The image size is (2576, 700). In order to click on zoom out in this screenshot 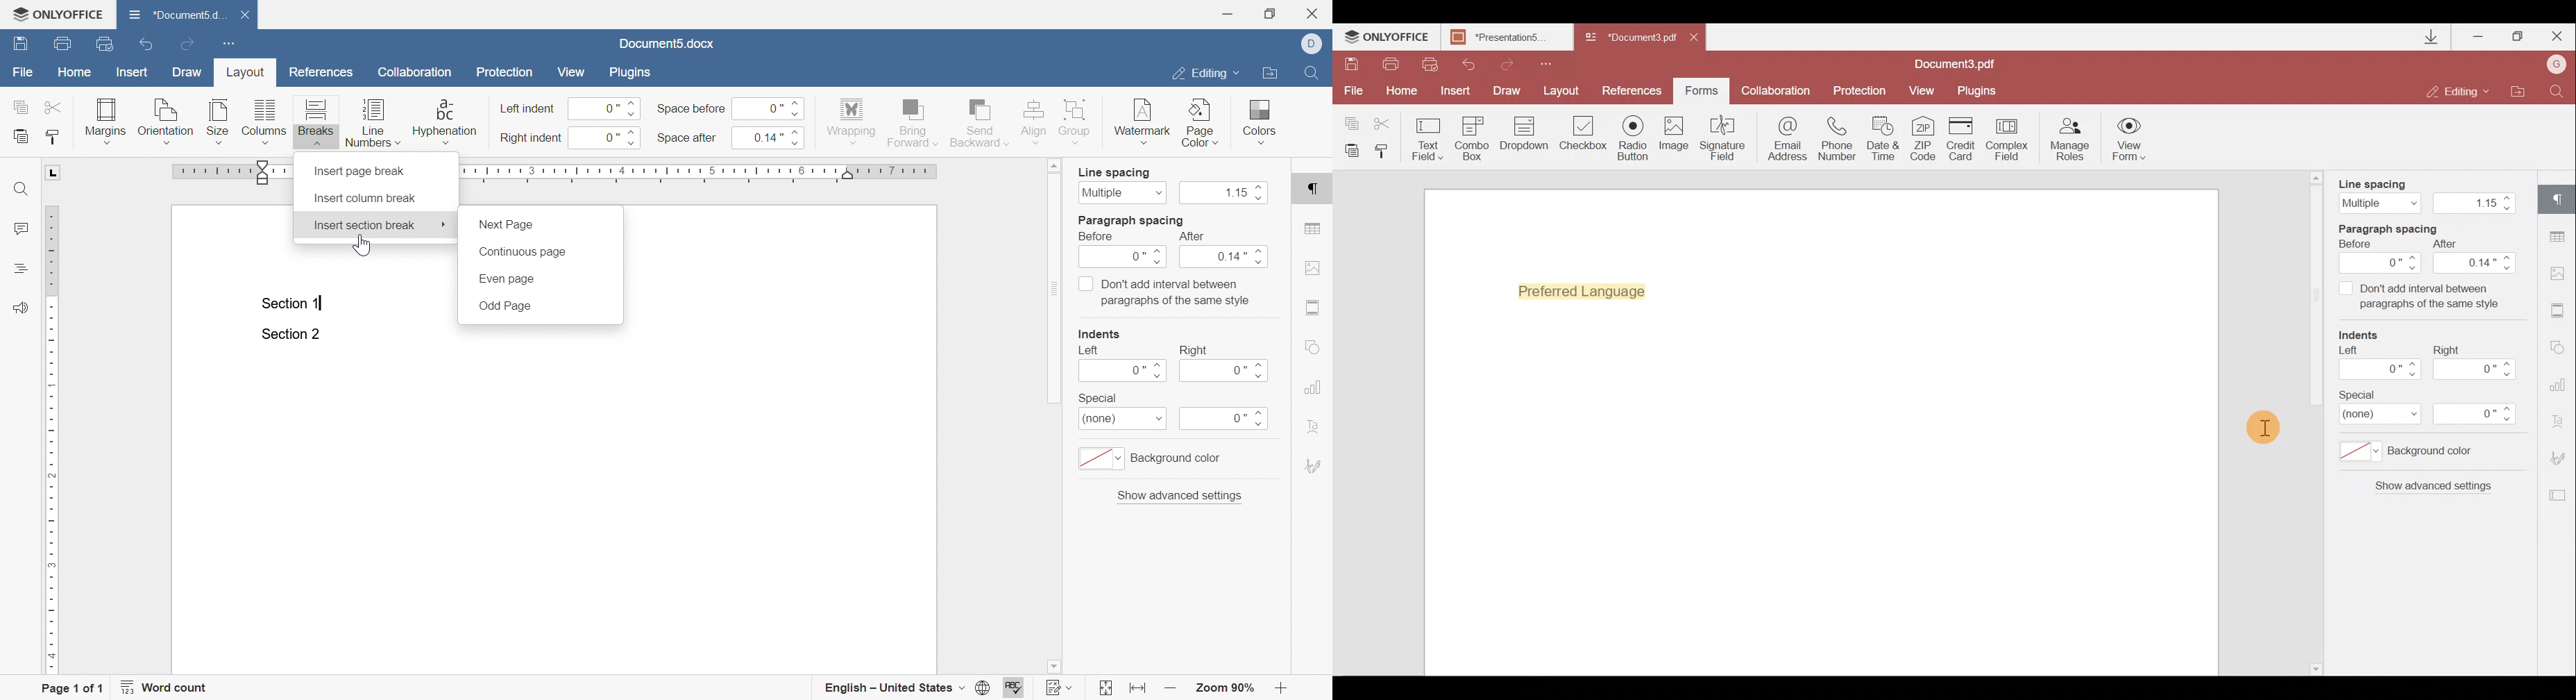, I will do `click(1283, 688)`.